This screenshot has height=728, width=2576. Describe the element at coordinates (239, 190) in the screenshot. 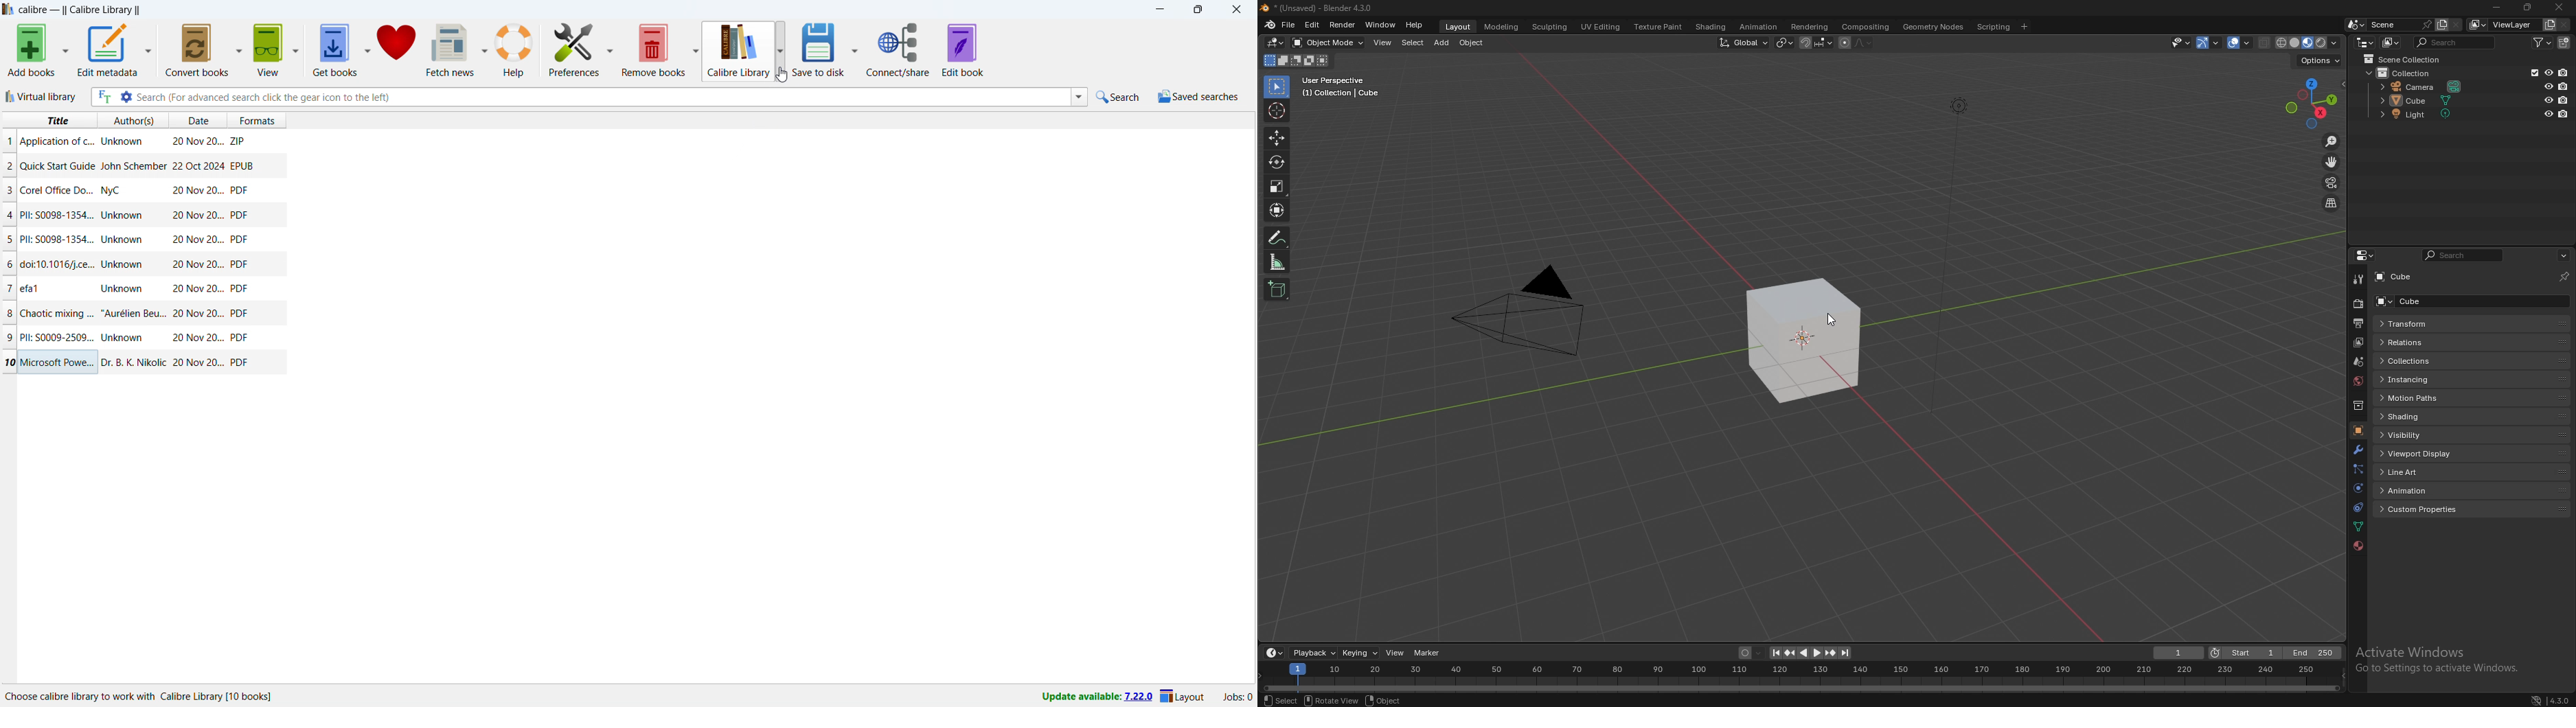

I see `PDF` at that location.